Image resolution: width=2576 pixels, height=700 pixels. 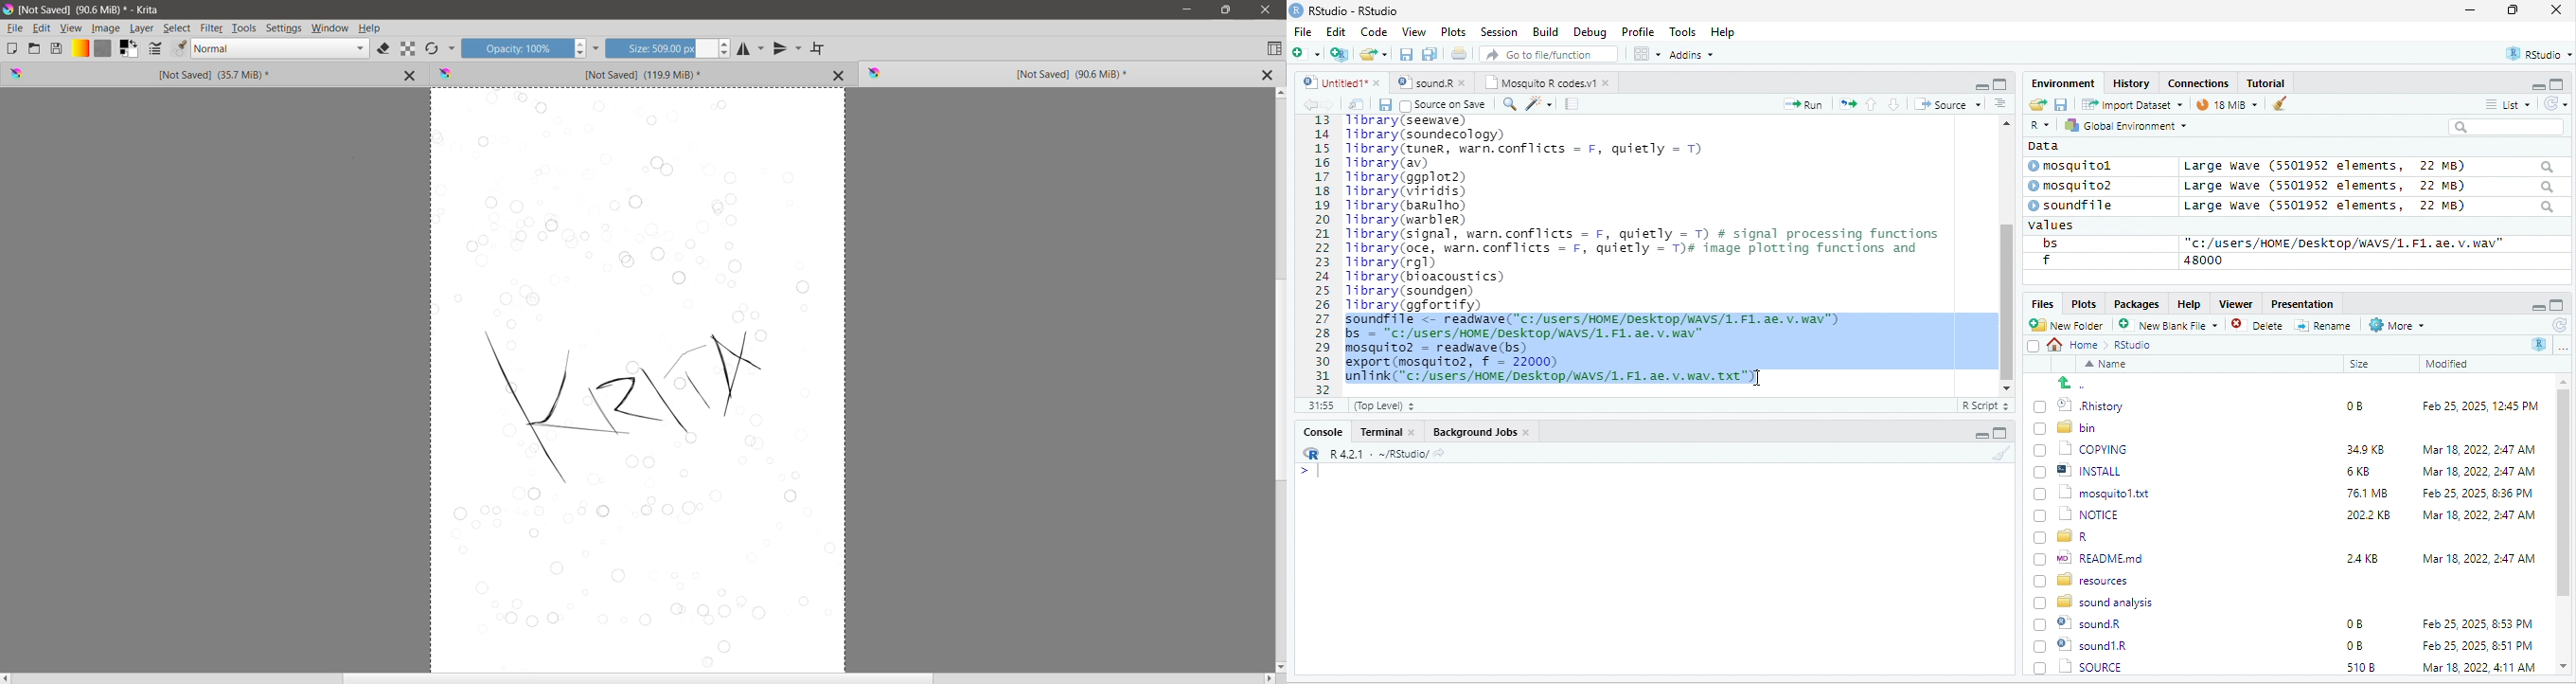 I want to click on Large wave (5501952 elements, 22 MB), so click(x=2370, y=207).